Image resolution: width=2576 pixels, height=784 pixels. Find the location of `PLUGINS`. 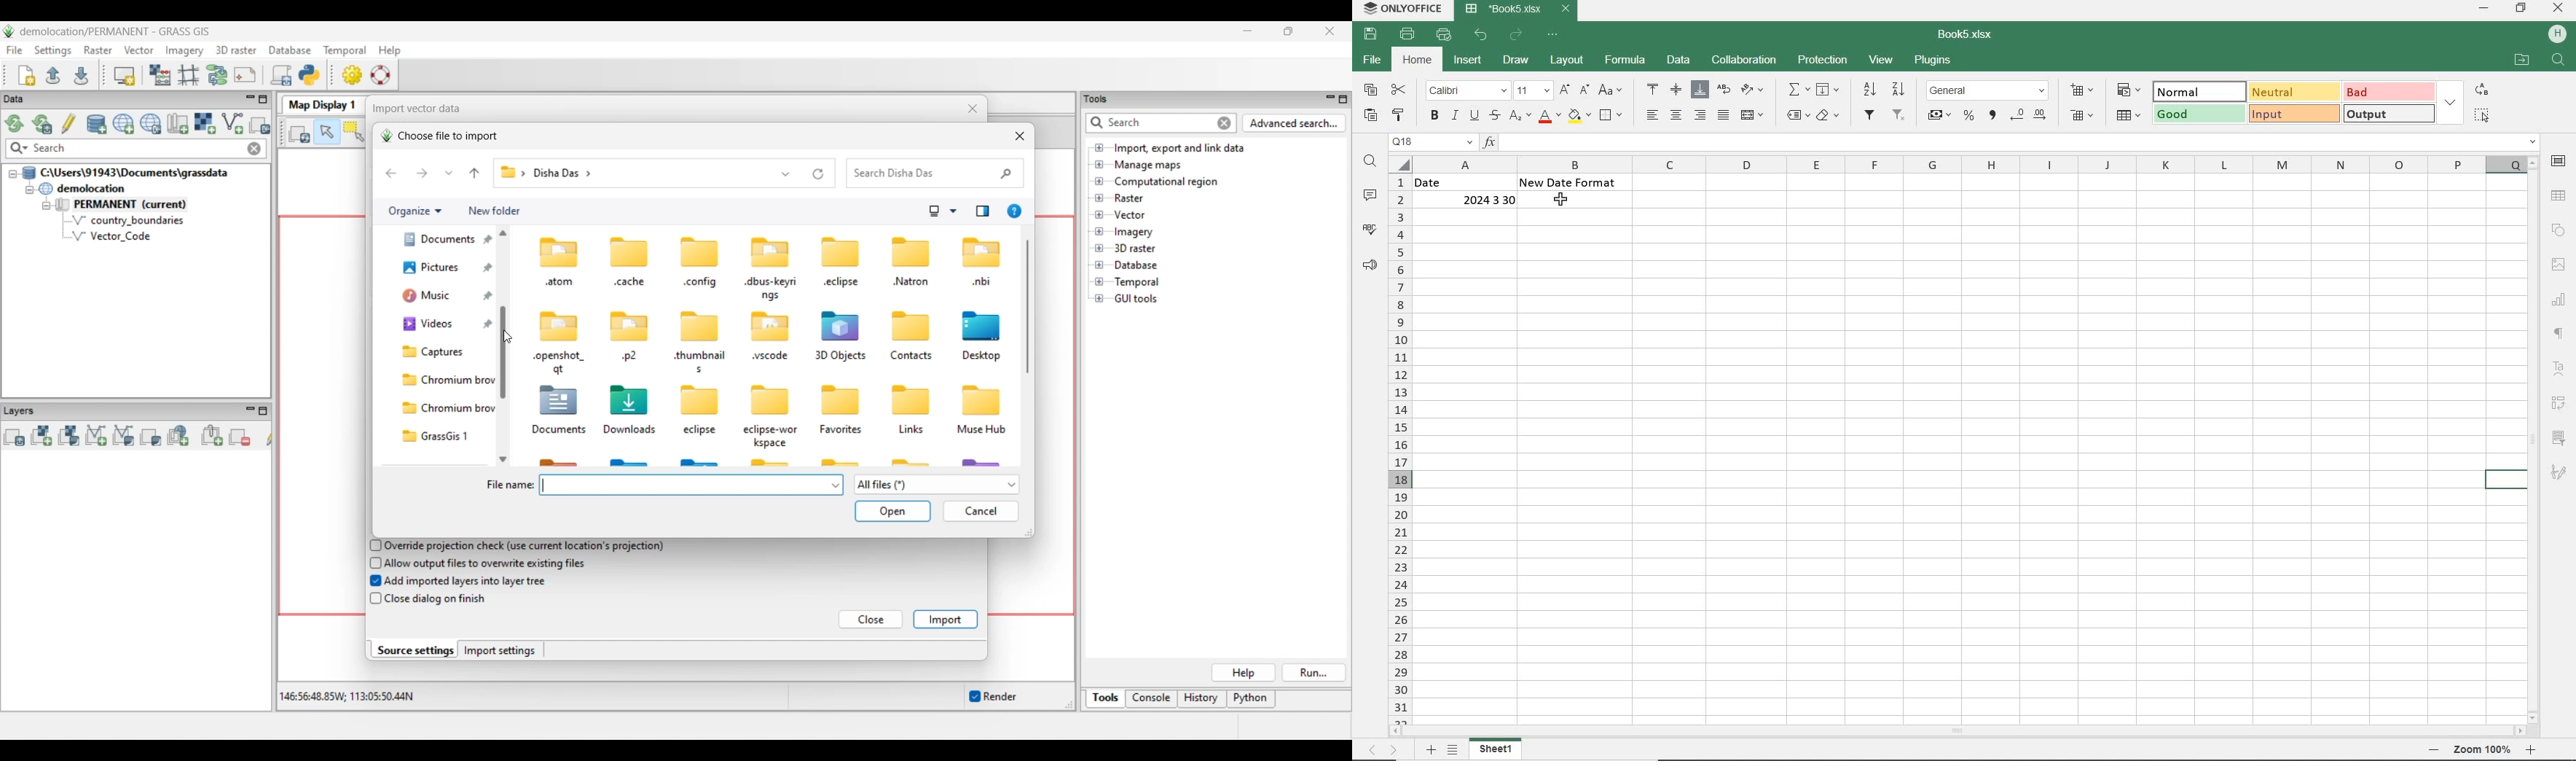

PLUGINS is located at coordinates (1932, 61).